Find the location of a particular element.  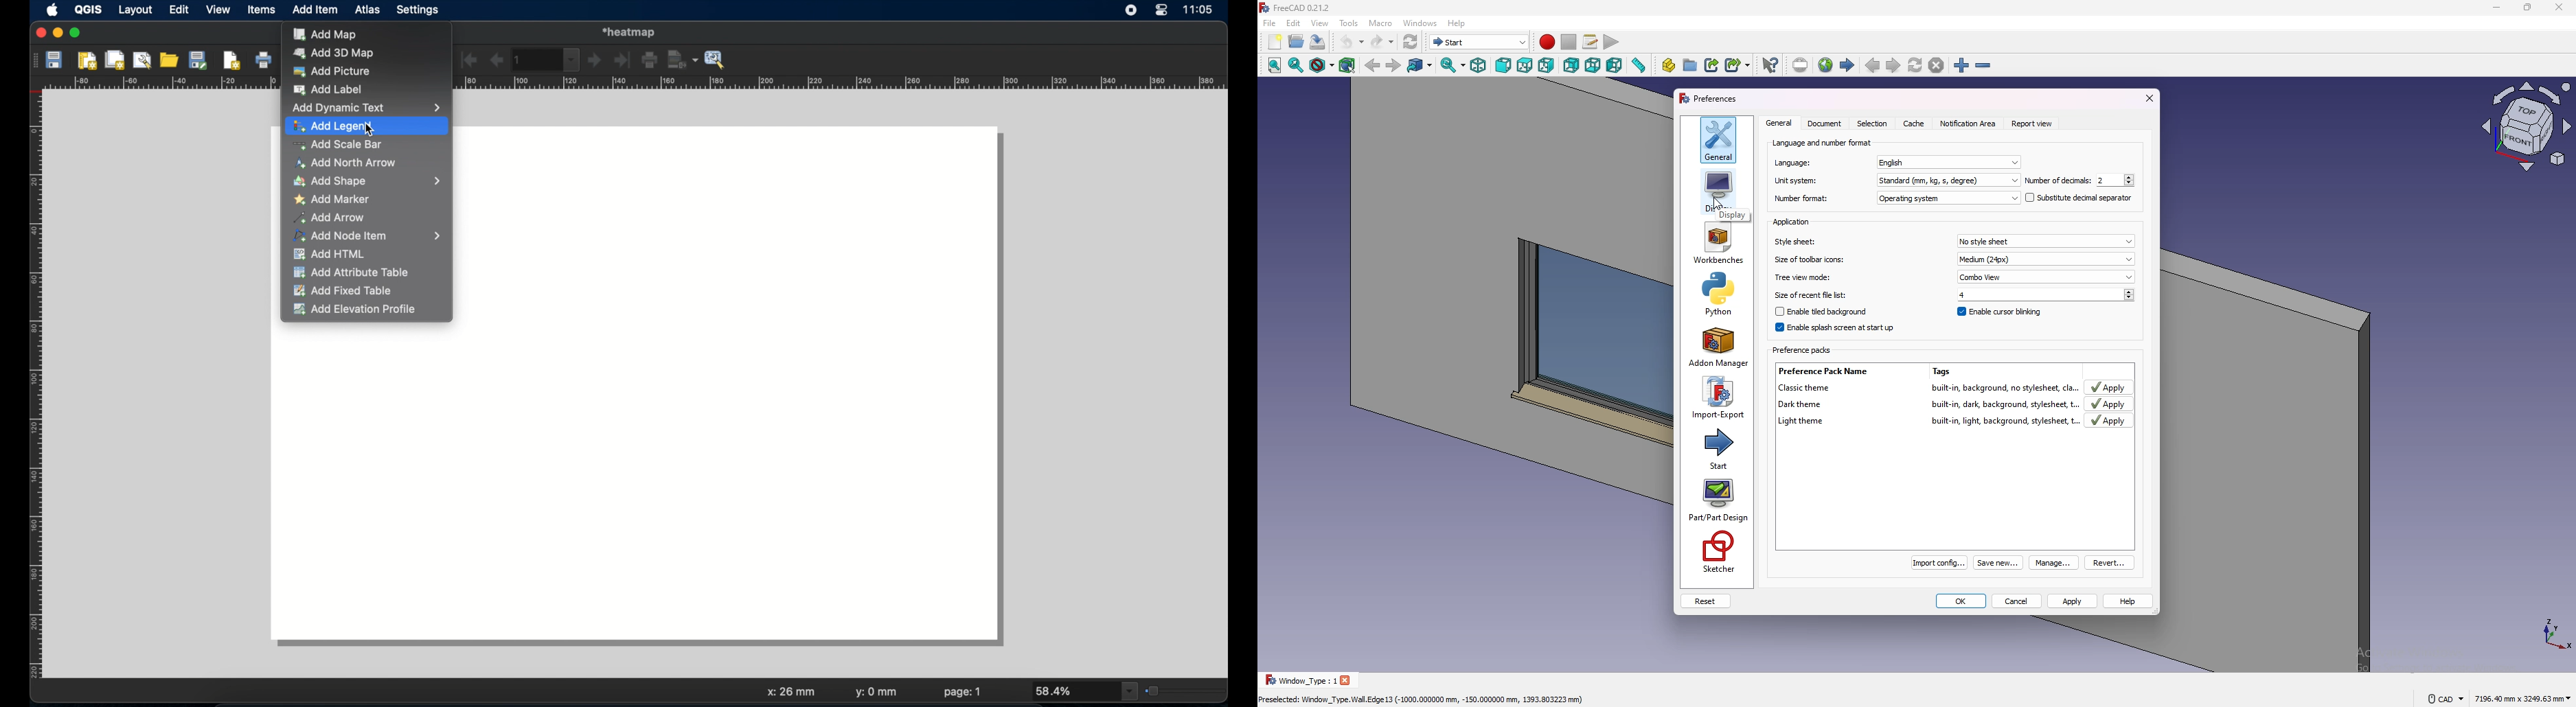

open is located at coordinates (1297, 41).